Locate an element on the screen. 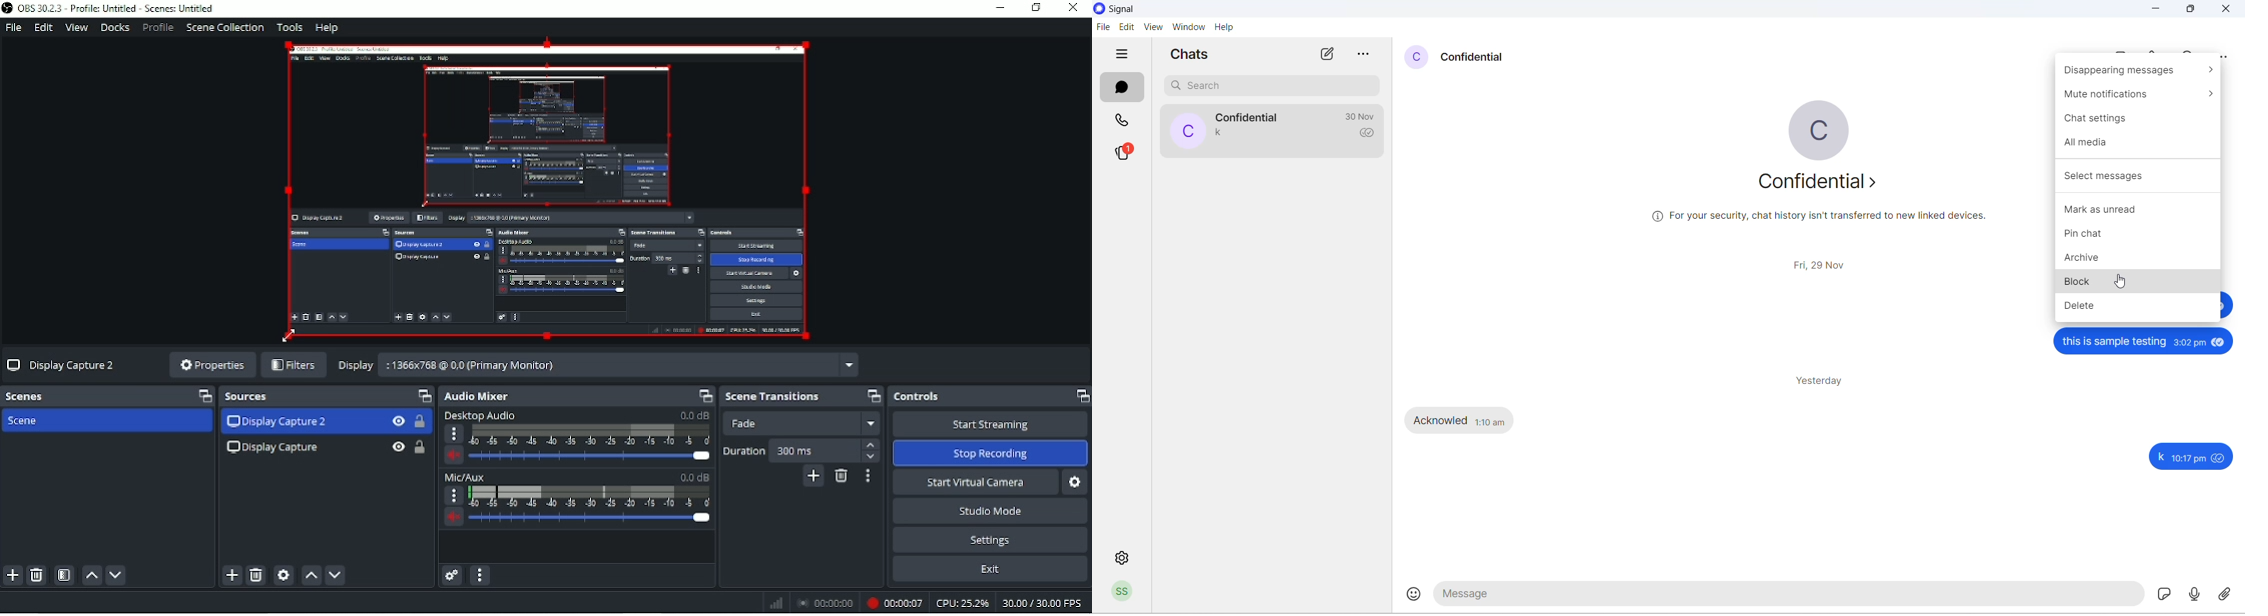  Move source(s) down is located at coordinates (336, 576).